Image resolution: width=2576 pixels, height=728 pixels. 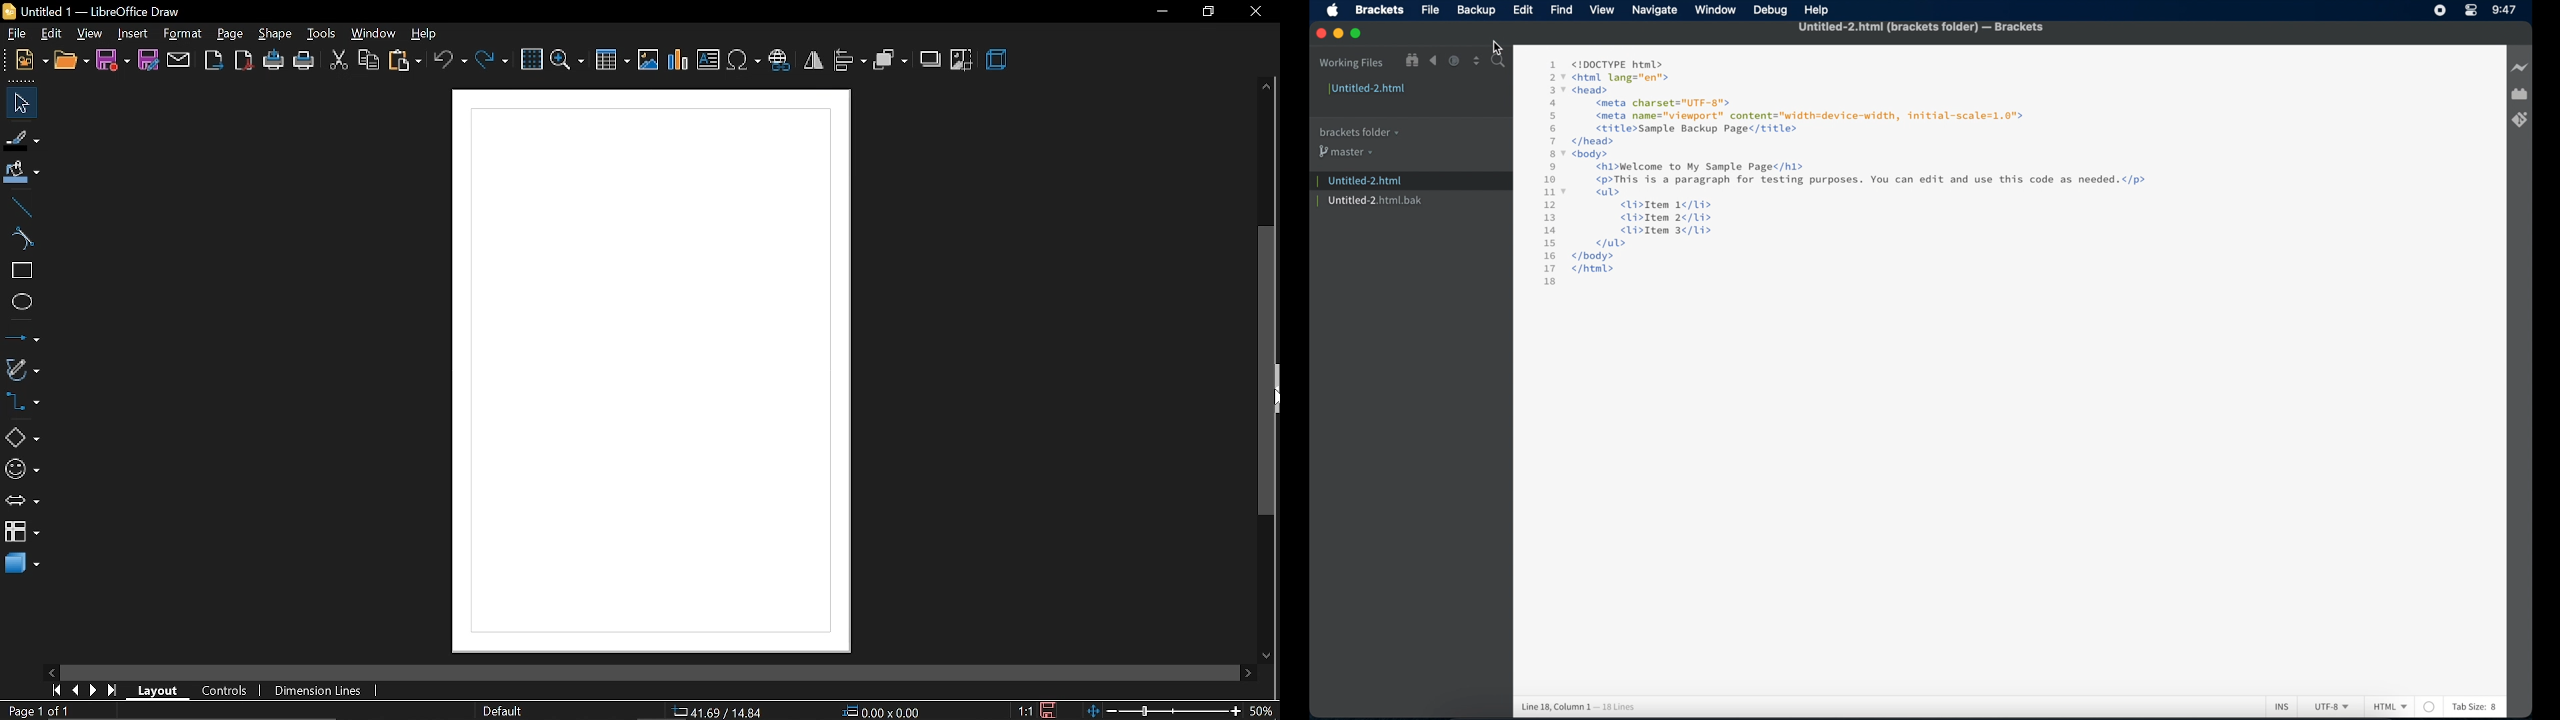 What do you see at coordinates (1433, 61) in the screenshot?
I see `navigate backward` at bounding box center [1433, 61].